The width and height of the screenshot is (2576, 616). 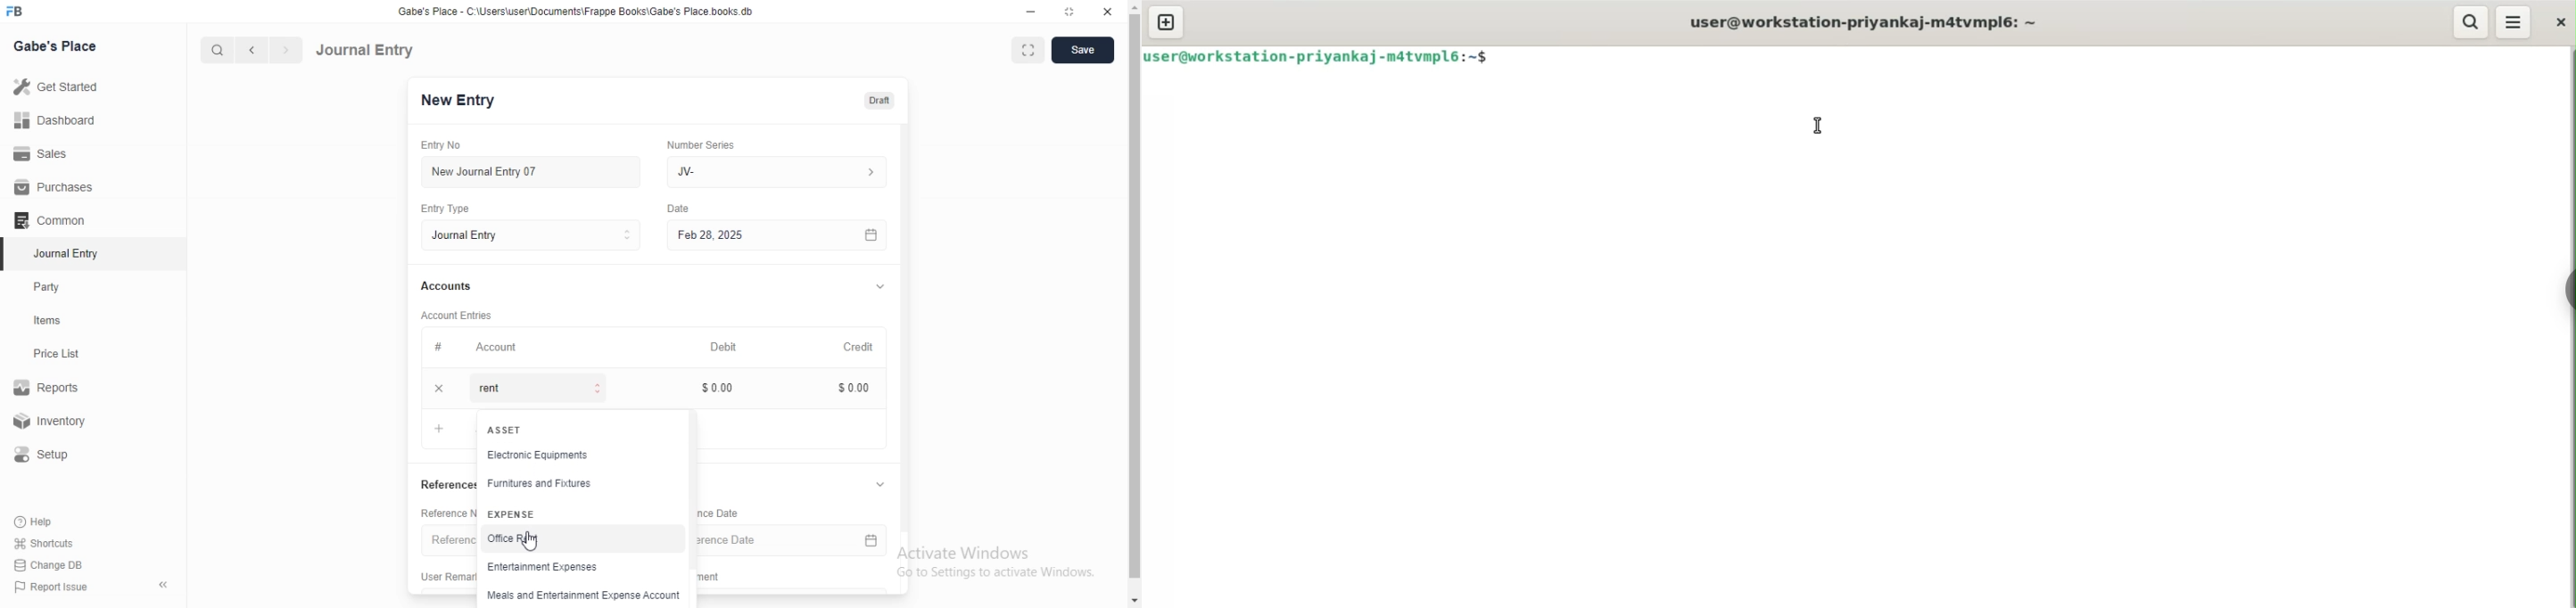 I want to click on new tab, so click(x=1166, y=22).